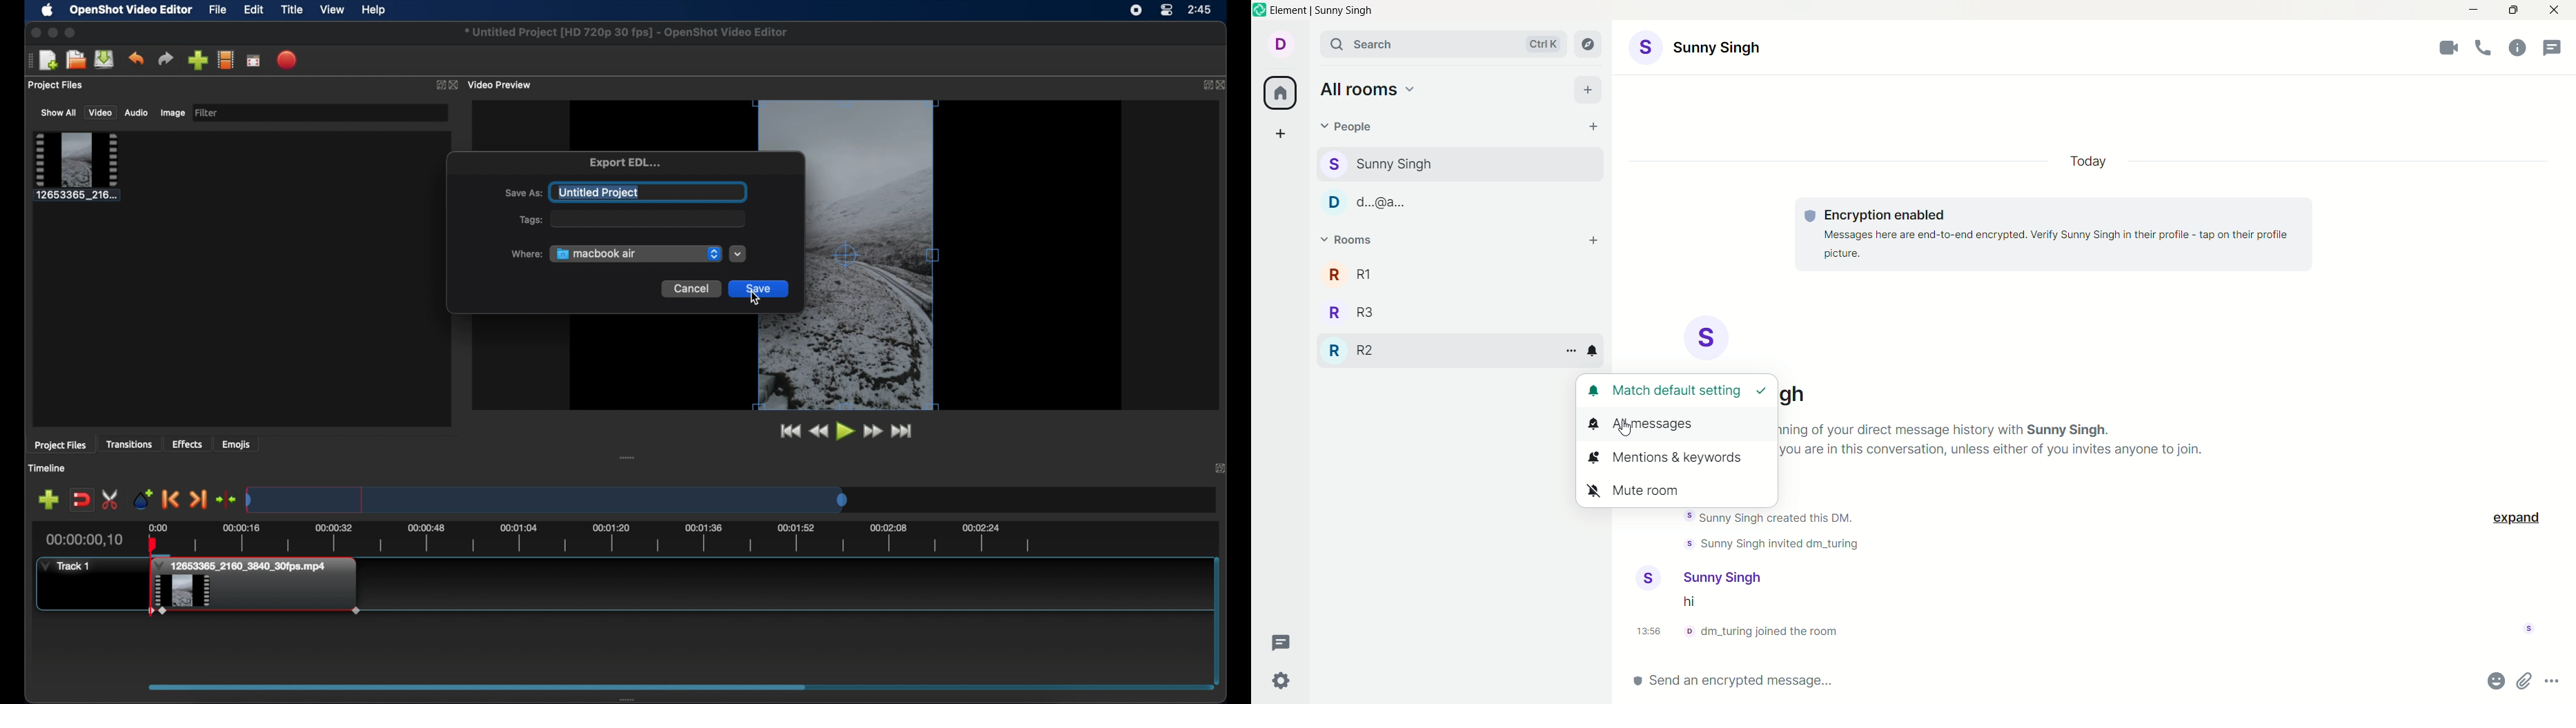  Describe the element at coordinates (1680, 391) in the screenshot. I see `match default setting` at that location.